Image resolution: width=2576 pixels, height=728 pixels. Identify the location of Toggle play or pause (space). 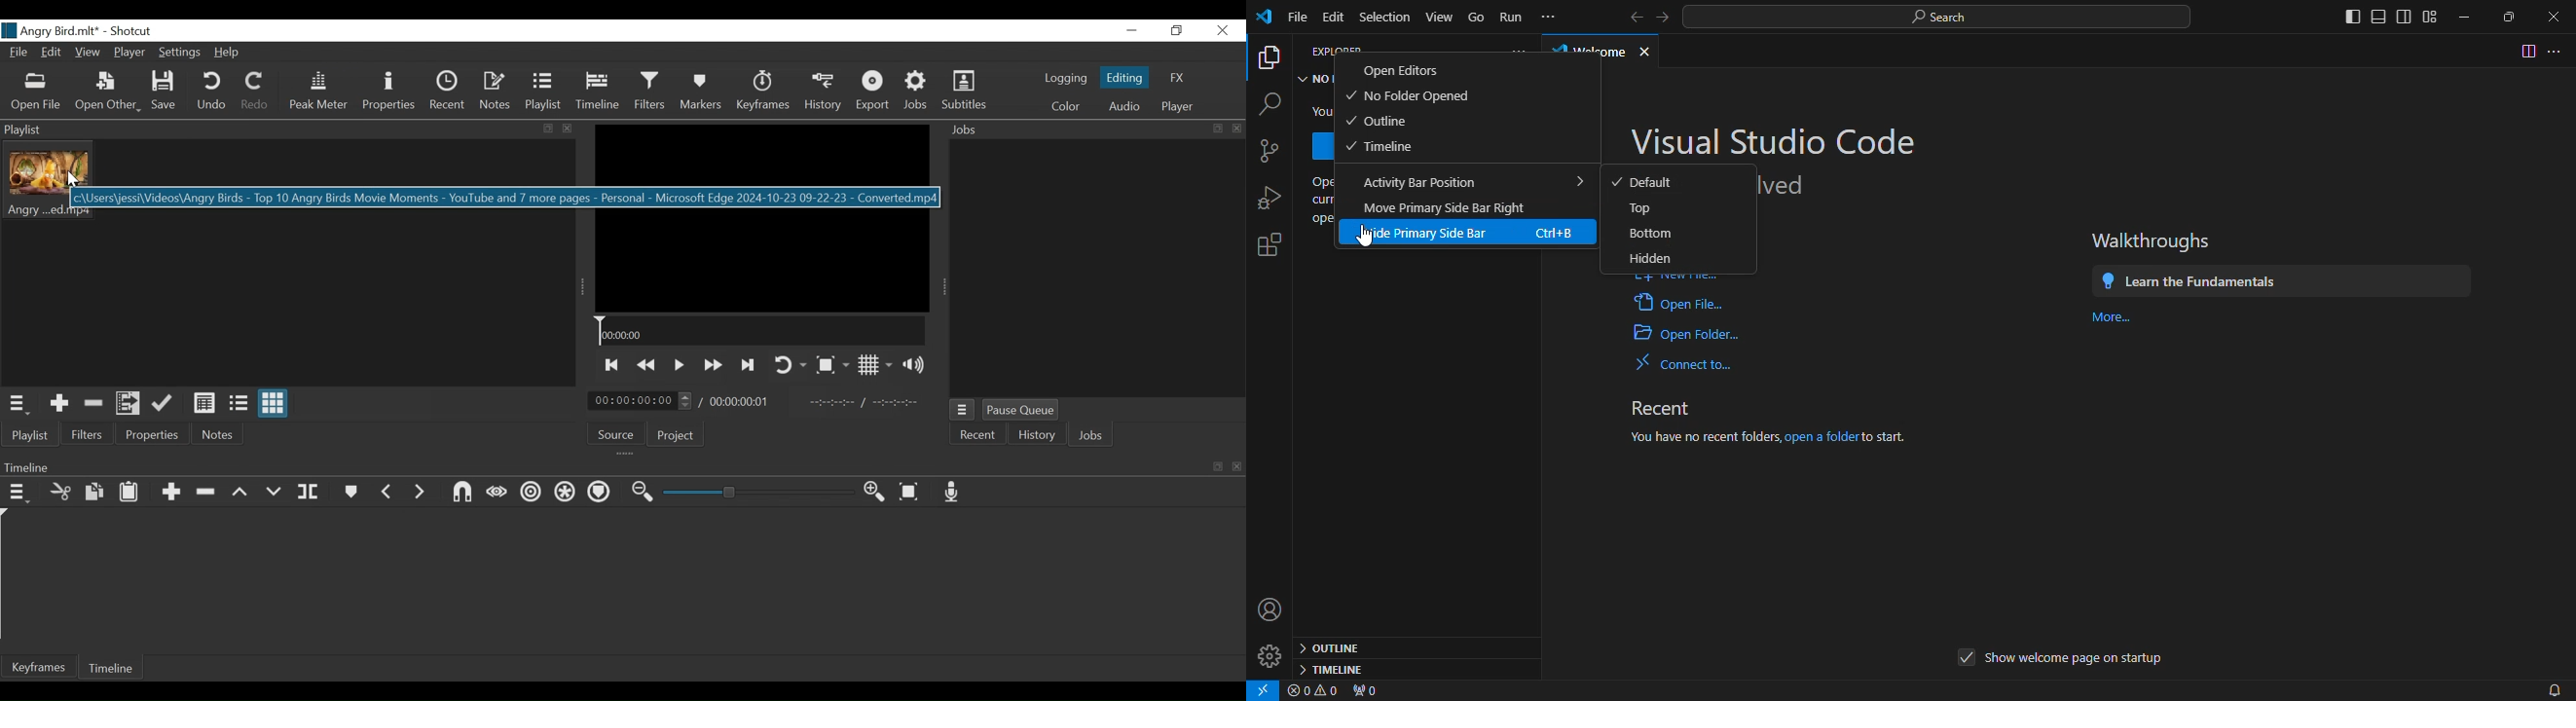
(678, 365).